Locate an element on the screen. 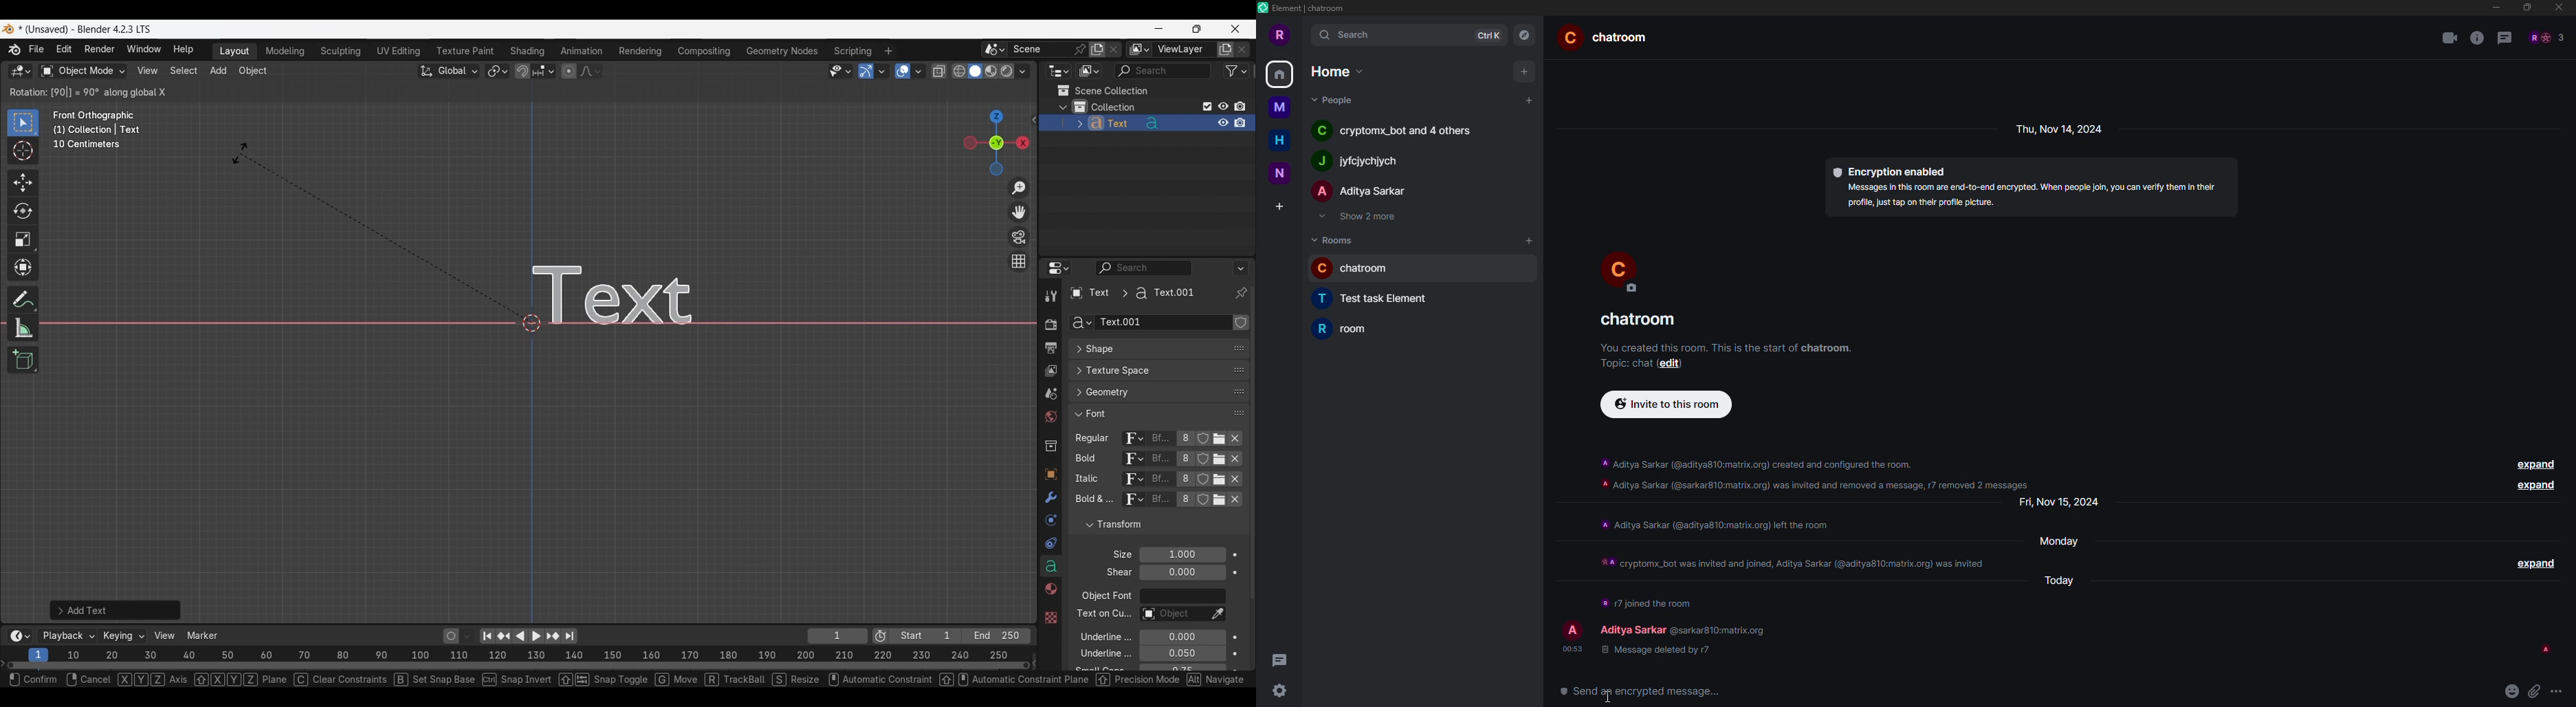 Image resolution: width=2576 pixels, height=728 pixels. rooms is located at coordinates (1336, 239).